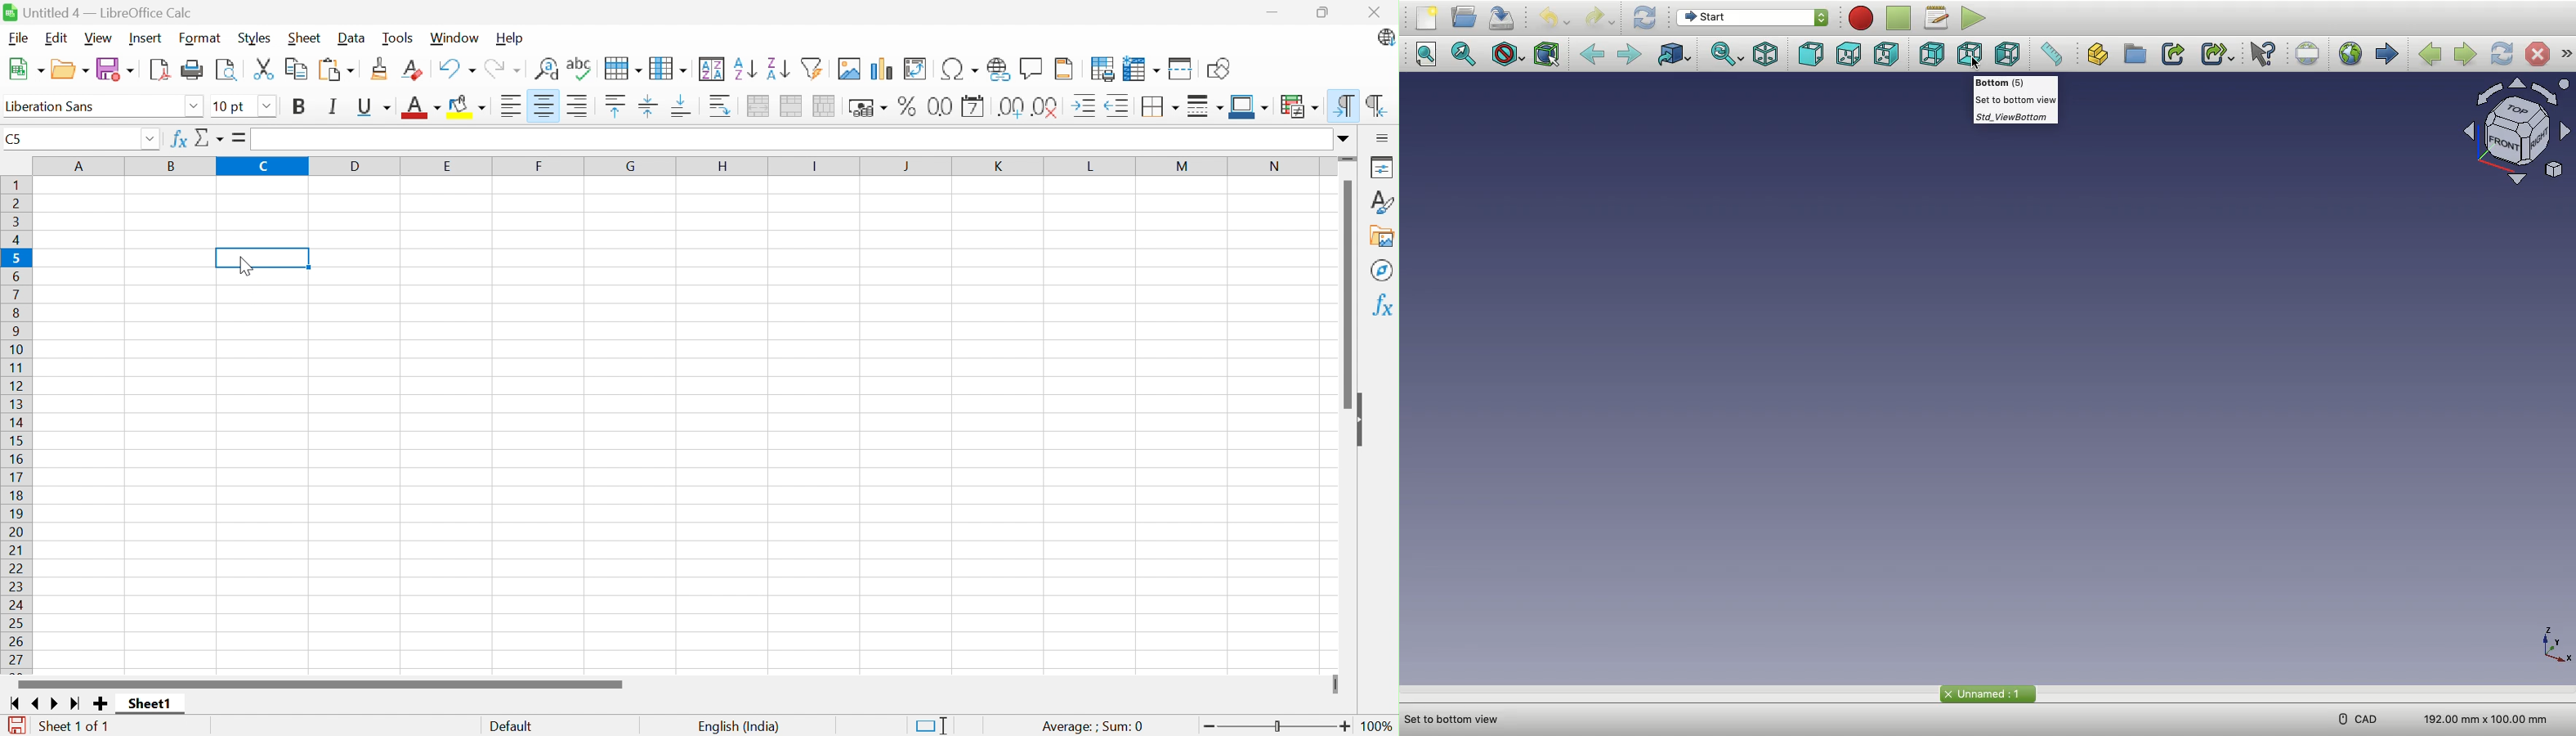 The image size is (2576, 756). Describe the element at coordinates (714, 67) in the screenshot. I see `Sort` at that location.